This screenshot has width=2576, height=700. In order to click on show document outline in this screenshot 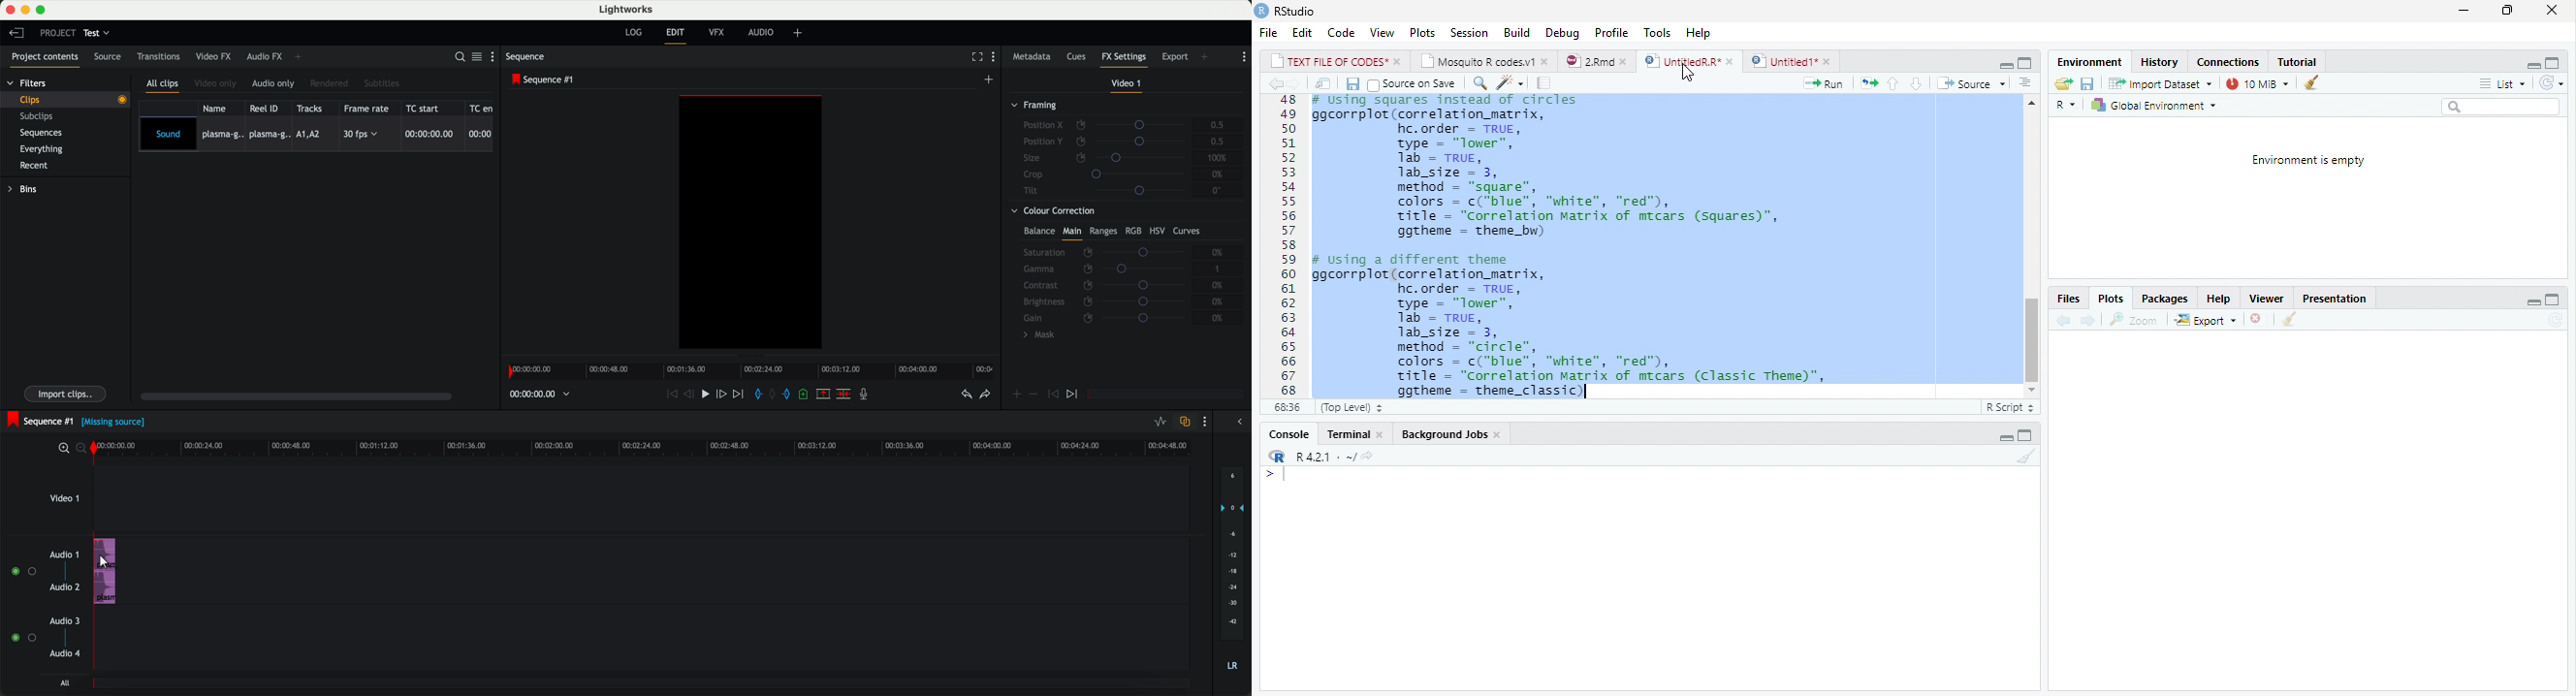, I will do `click(2027, 84)`.